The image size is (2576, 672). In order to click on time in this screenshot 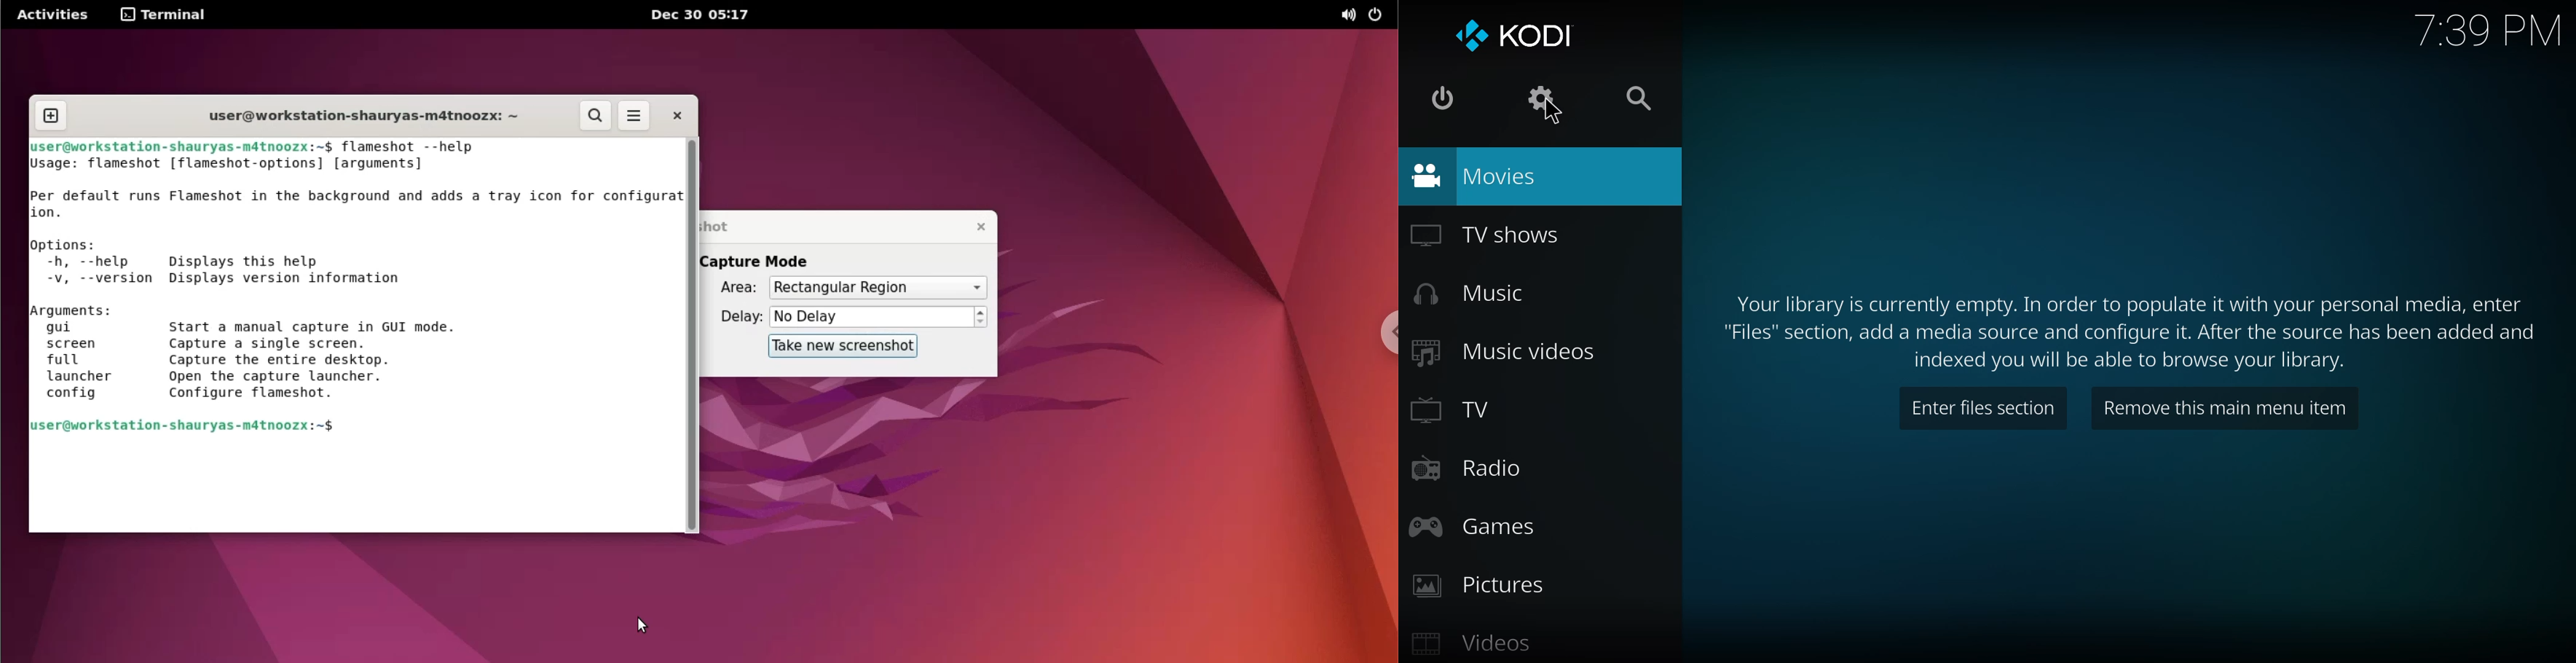, I will do `click(2492, 29)`.